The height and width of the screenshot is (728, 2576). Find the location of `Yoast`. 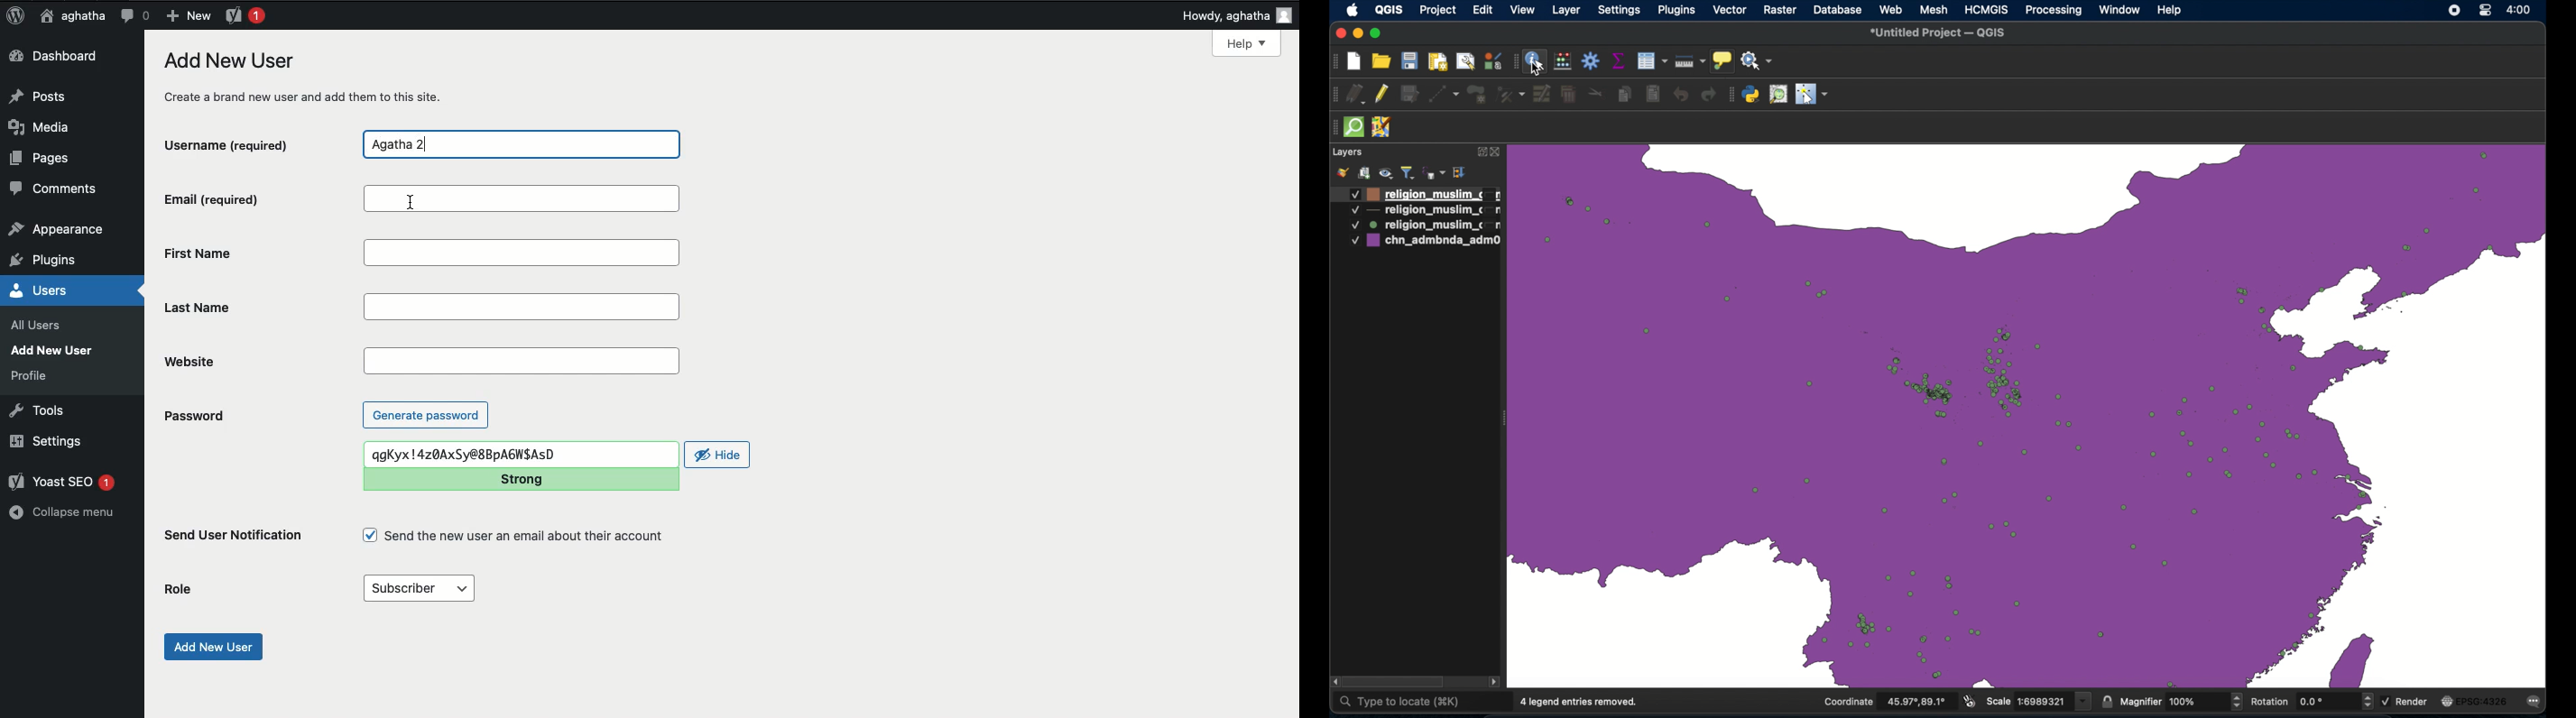

Yoast is located at coordinates (244, 14).